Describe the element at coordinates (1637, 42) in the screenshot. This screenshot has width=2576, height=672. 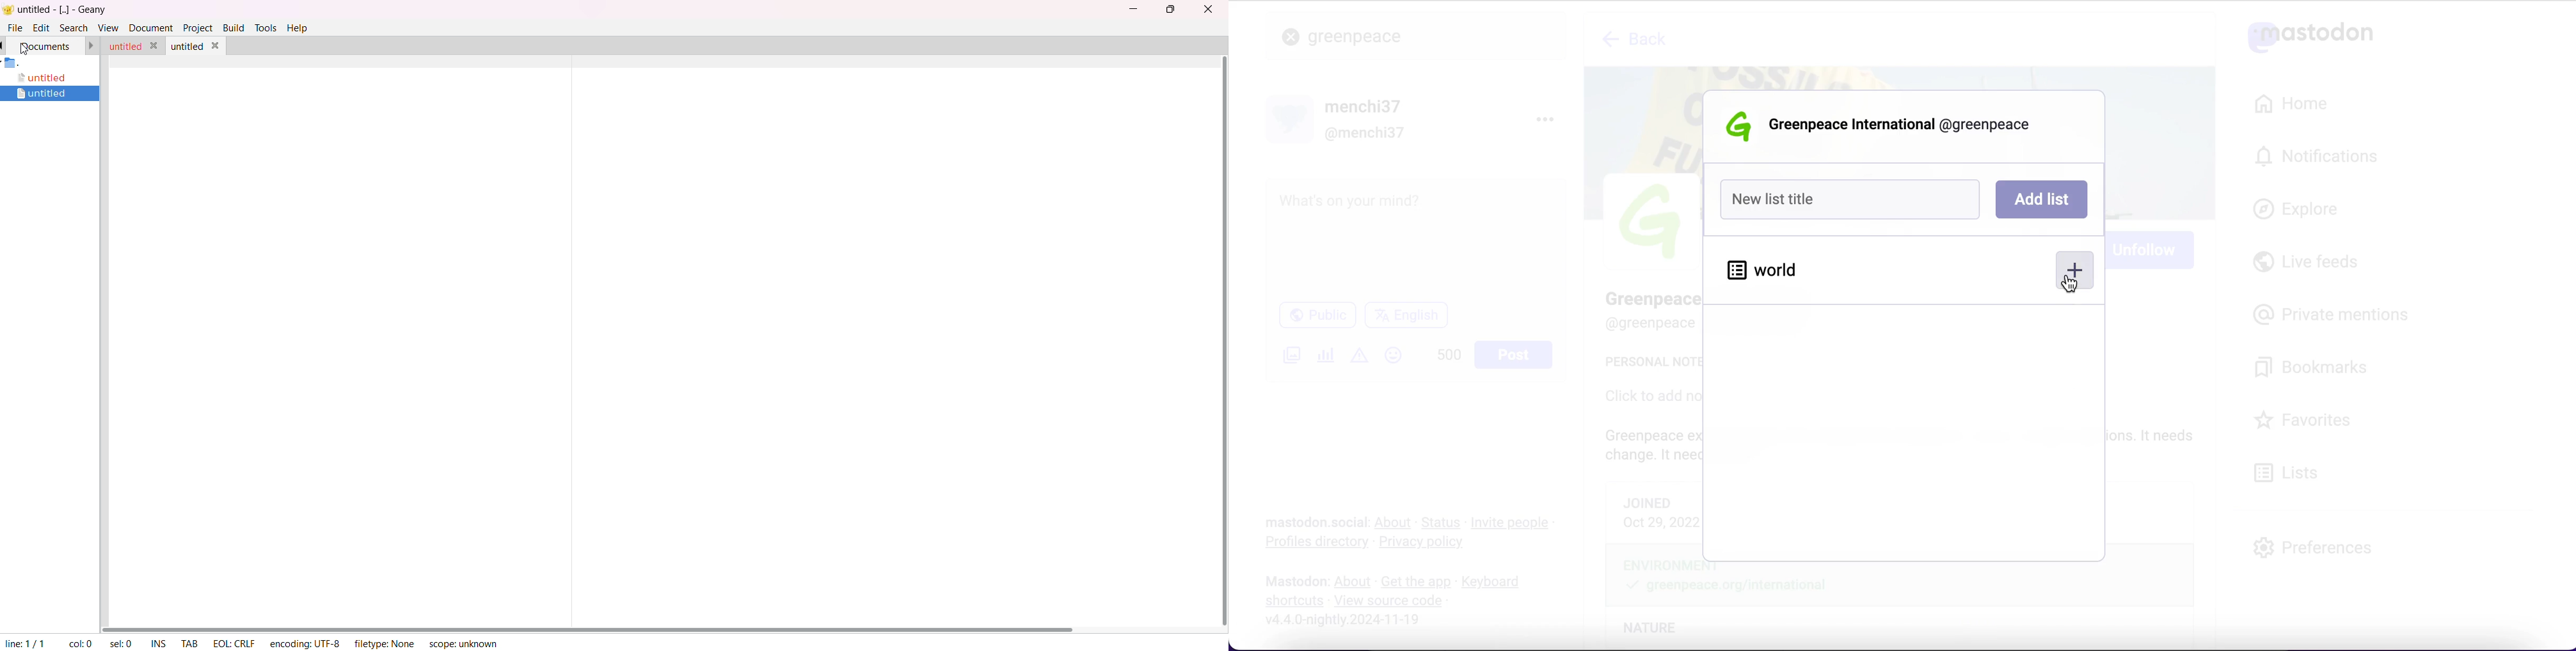
I see `back` at that location.